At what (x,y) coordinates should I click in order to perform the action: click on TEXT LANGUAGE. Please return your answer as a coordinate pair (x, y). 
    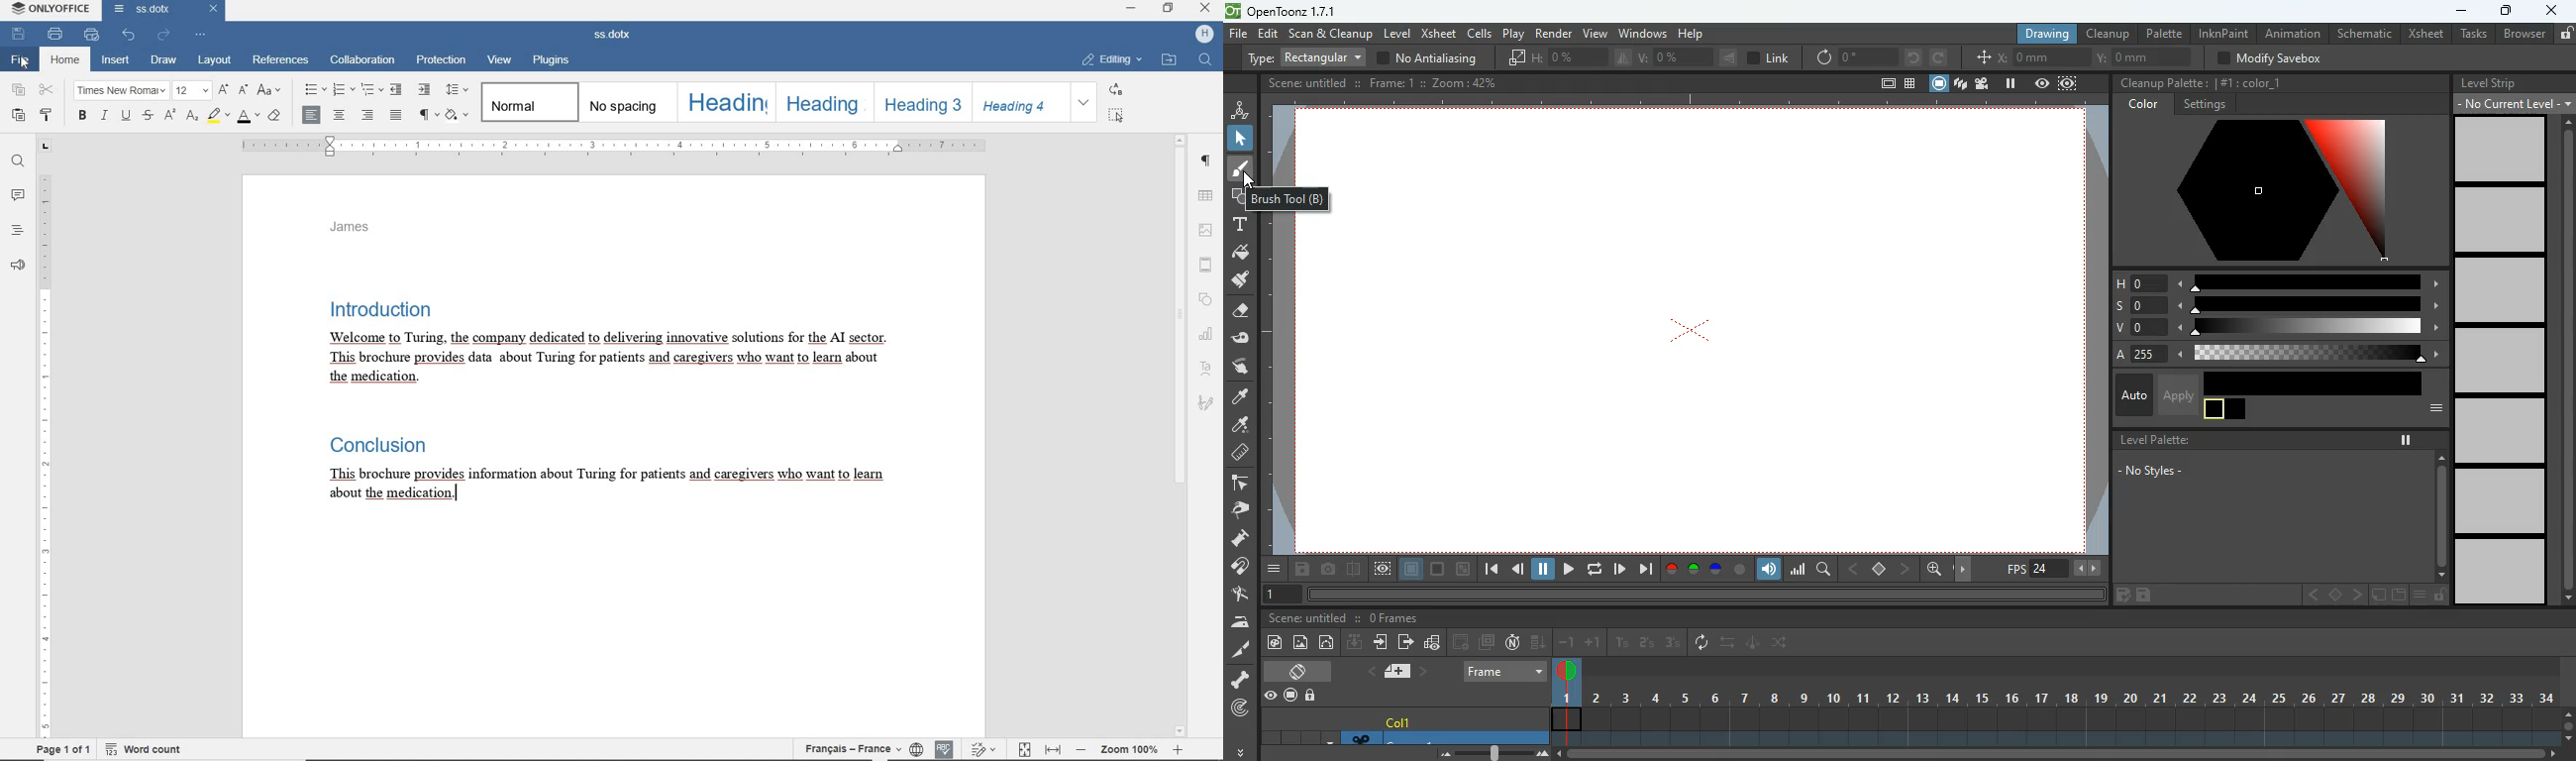
    Looking at the image, I should click on (850, 747).